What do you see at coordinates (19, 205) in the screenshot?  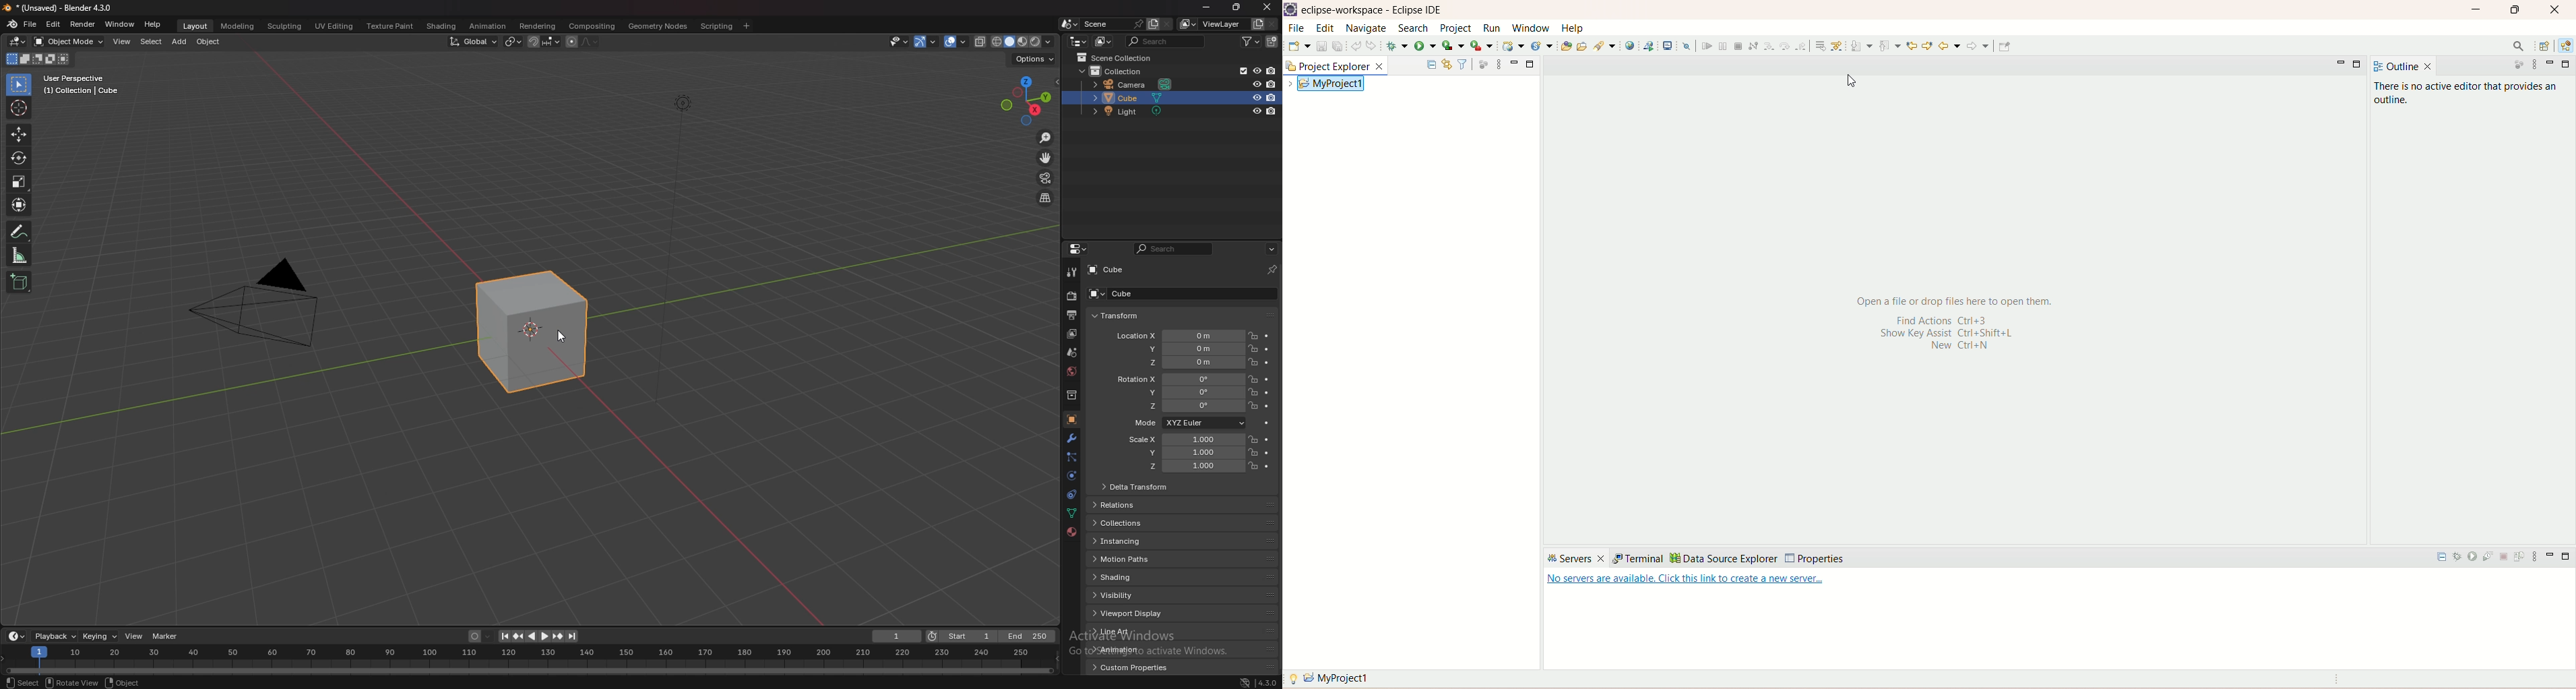 I see `transform` at bounding box center [19, 205].